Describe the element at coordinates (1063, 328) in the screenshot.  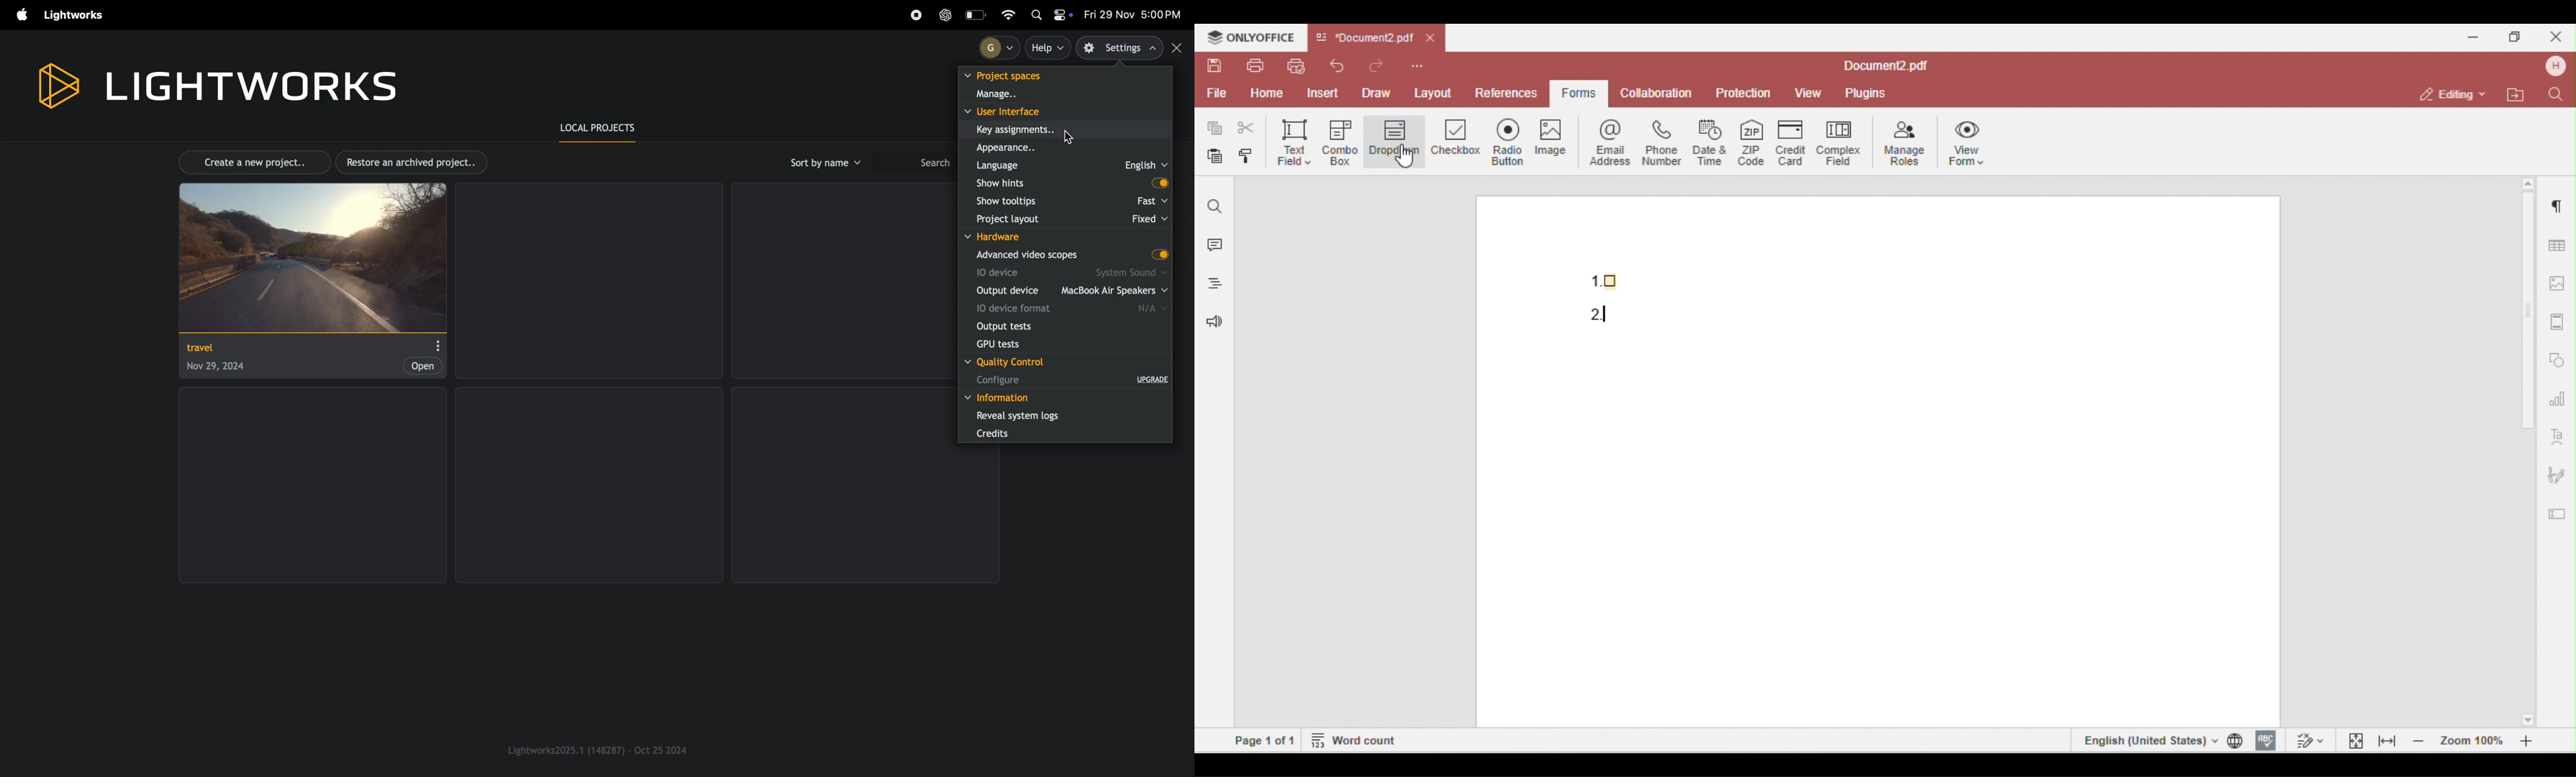
I see `output tests` at that location.